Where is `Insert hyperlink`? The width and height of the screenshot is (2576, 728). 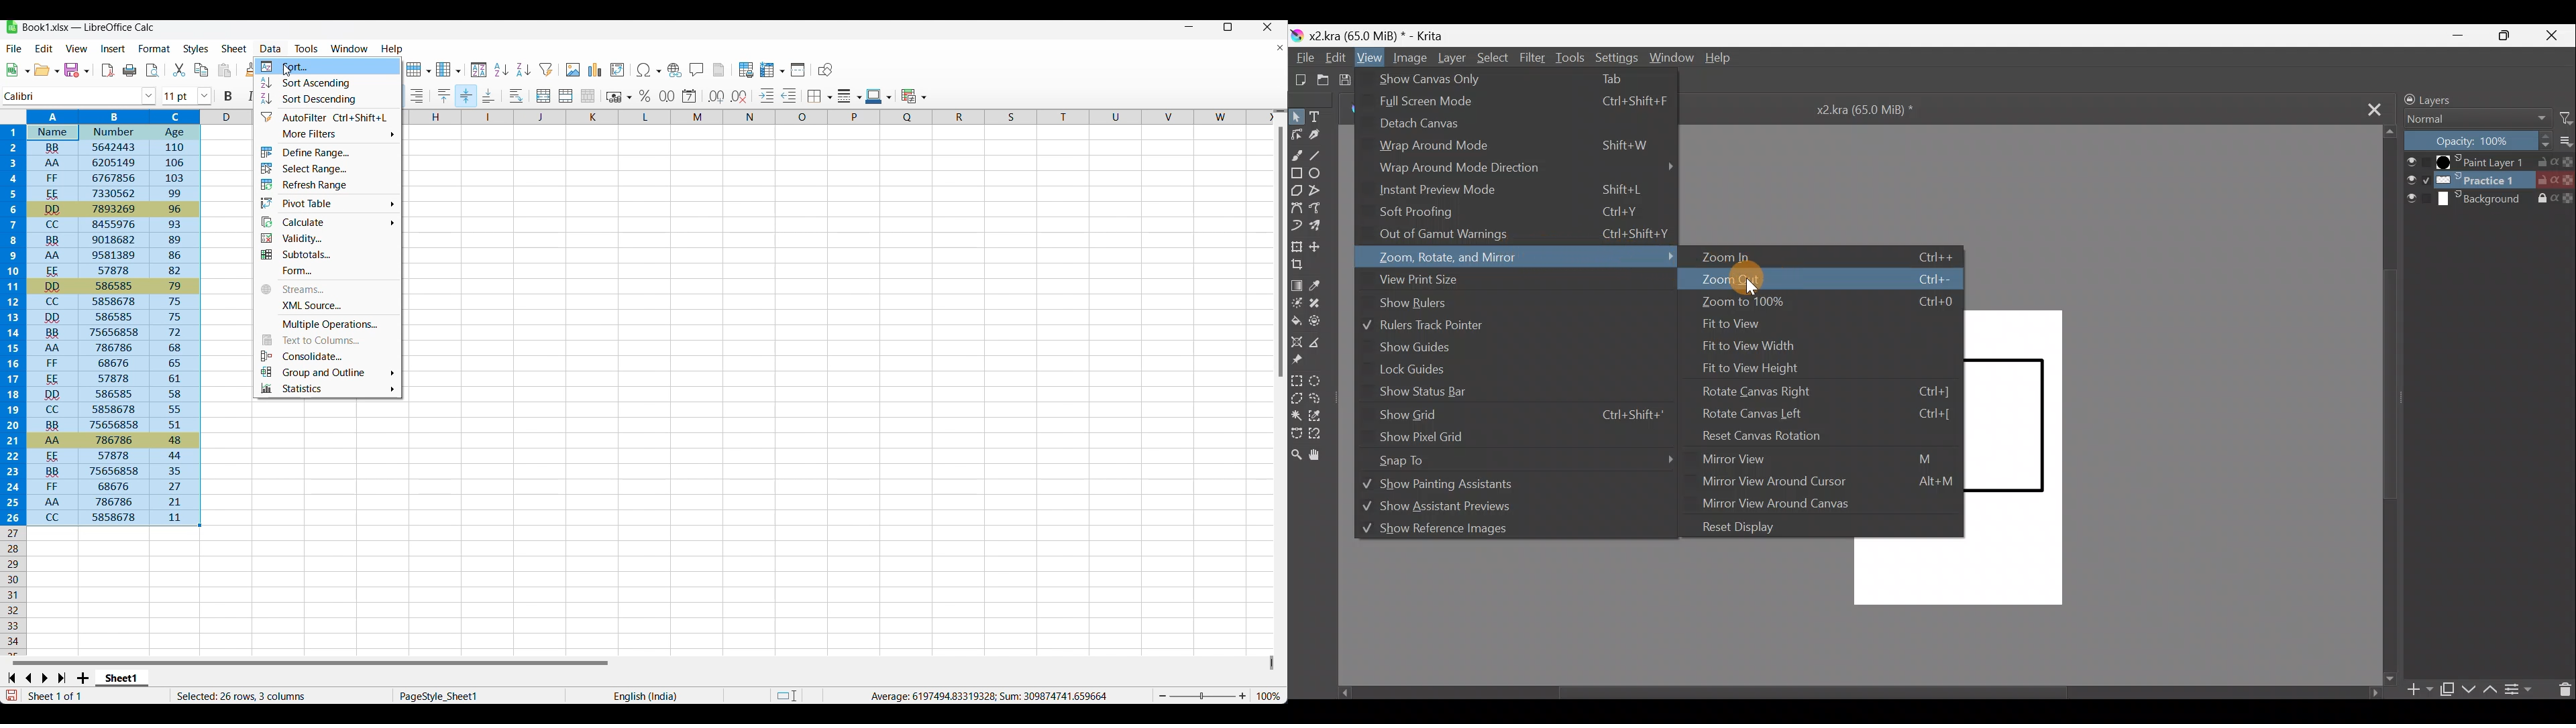
Insert hyperlink is located at coordinates (675, 70).